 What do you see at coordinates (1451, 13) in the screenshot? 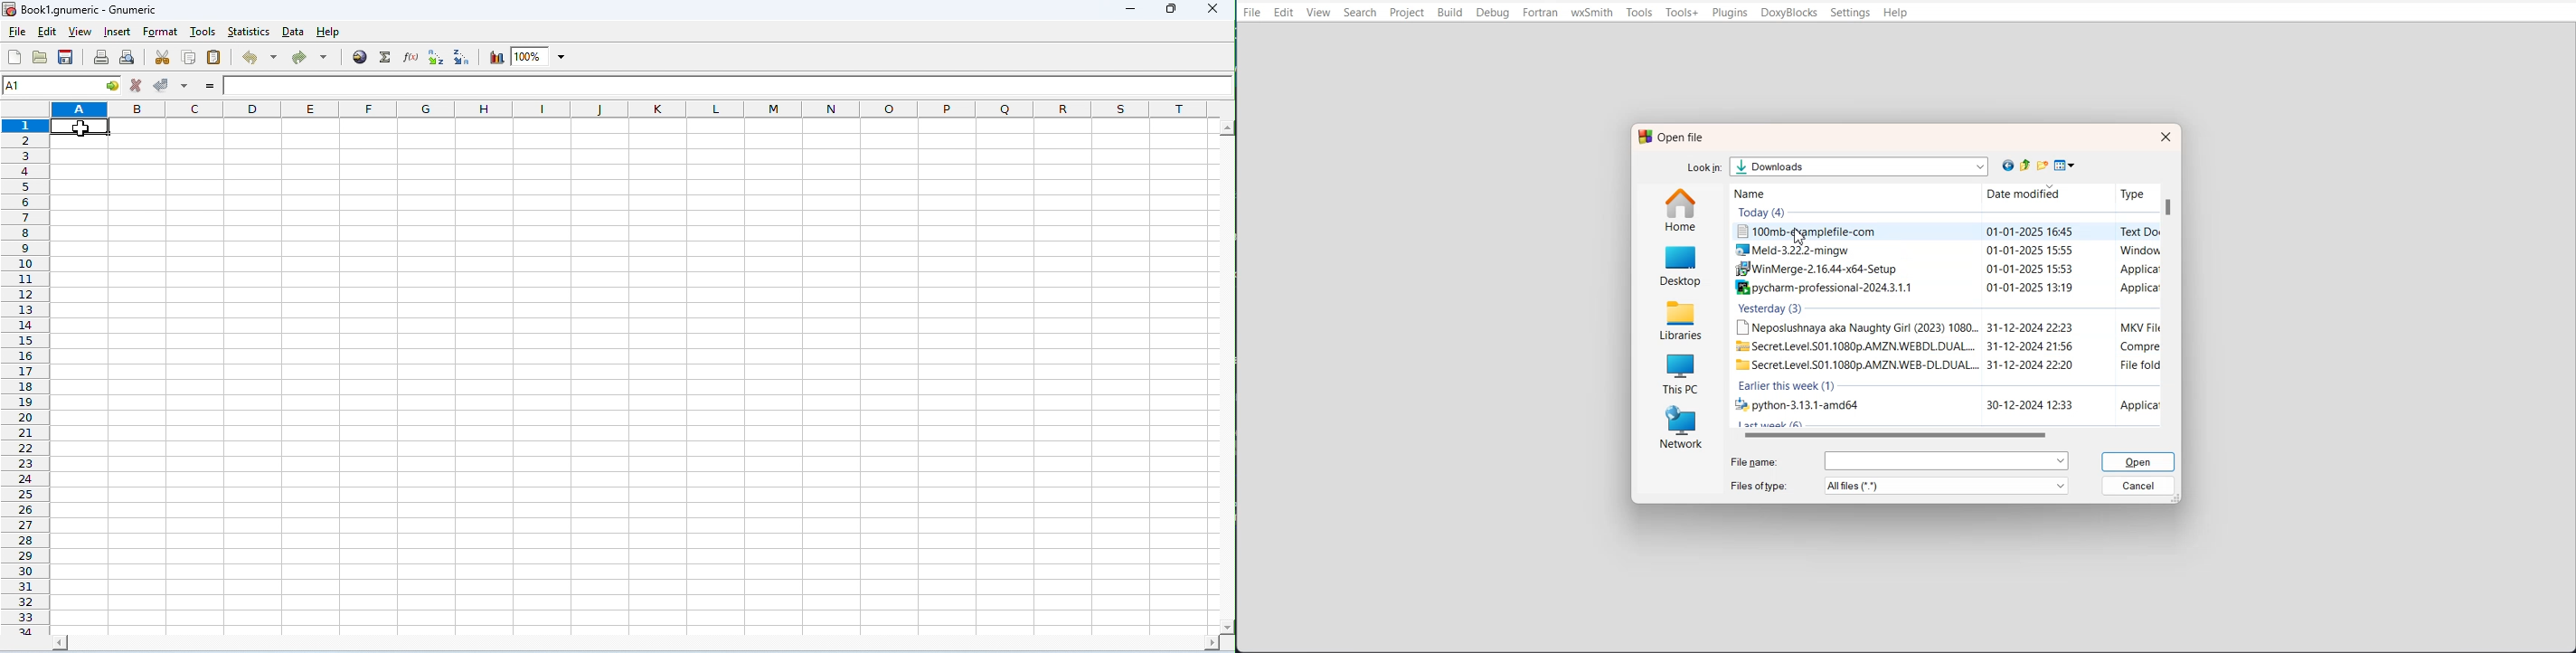
I see `Build` at bounding box center [1451, 13].